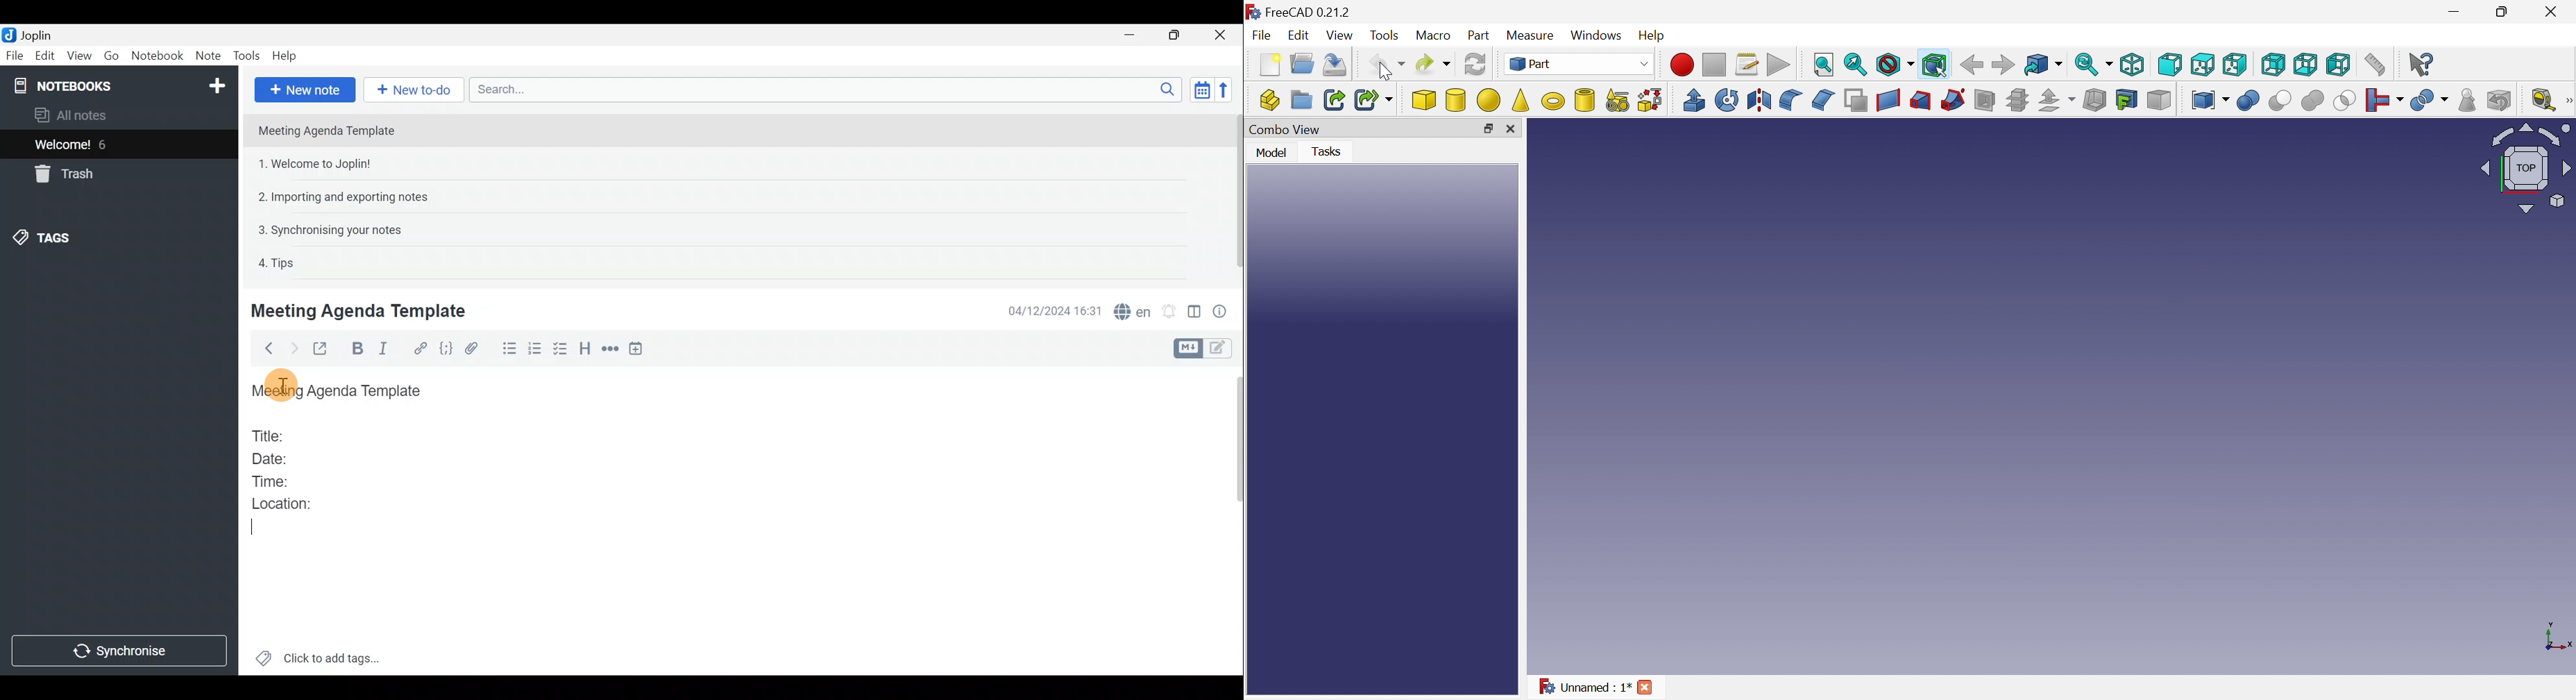  What do you see at coordinates (2280, 102) in the screenshot?
I see `Cut` at bounding box center [2280, 102].